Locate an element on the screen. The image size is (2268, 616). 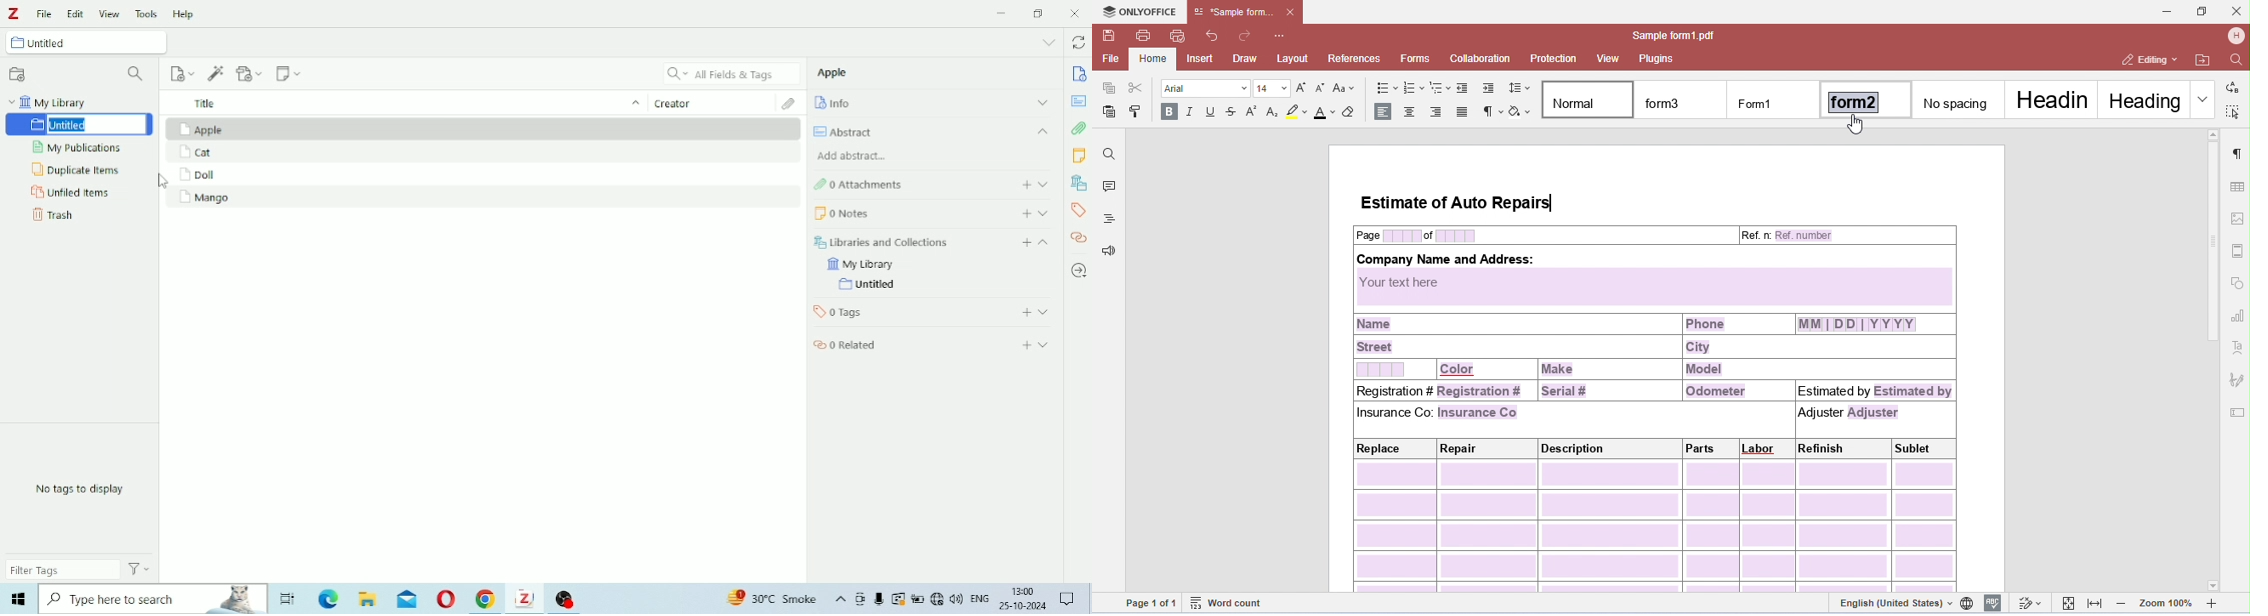
Related is located at coordinates (1079, 236).